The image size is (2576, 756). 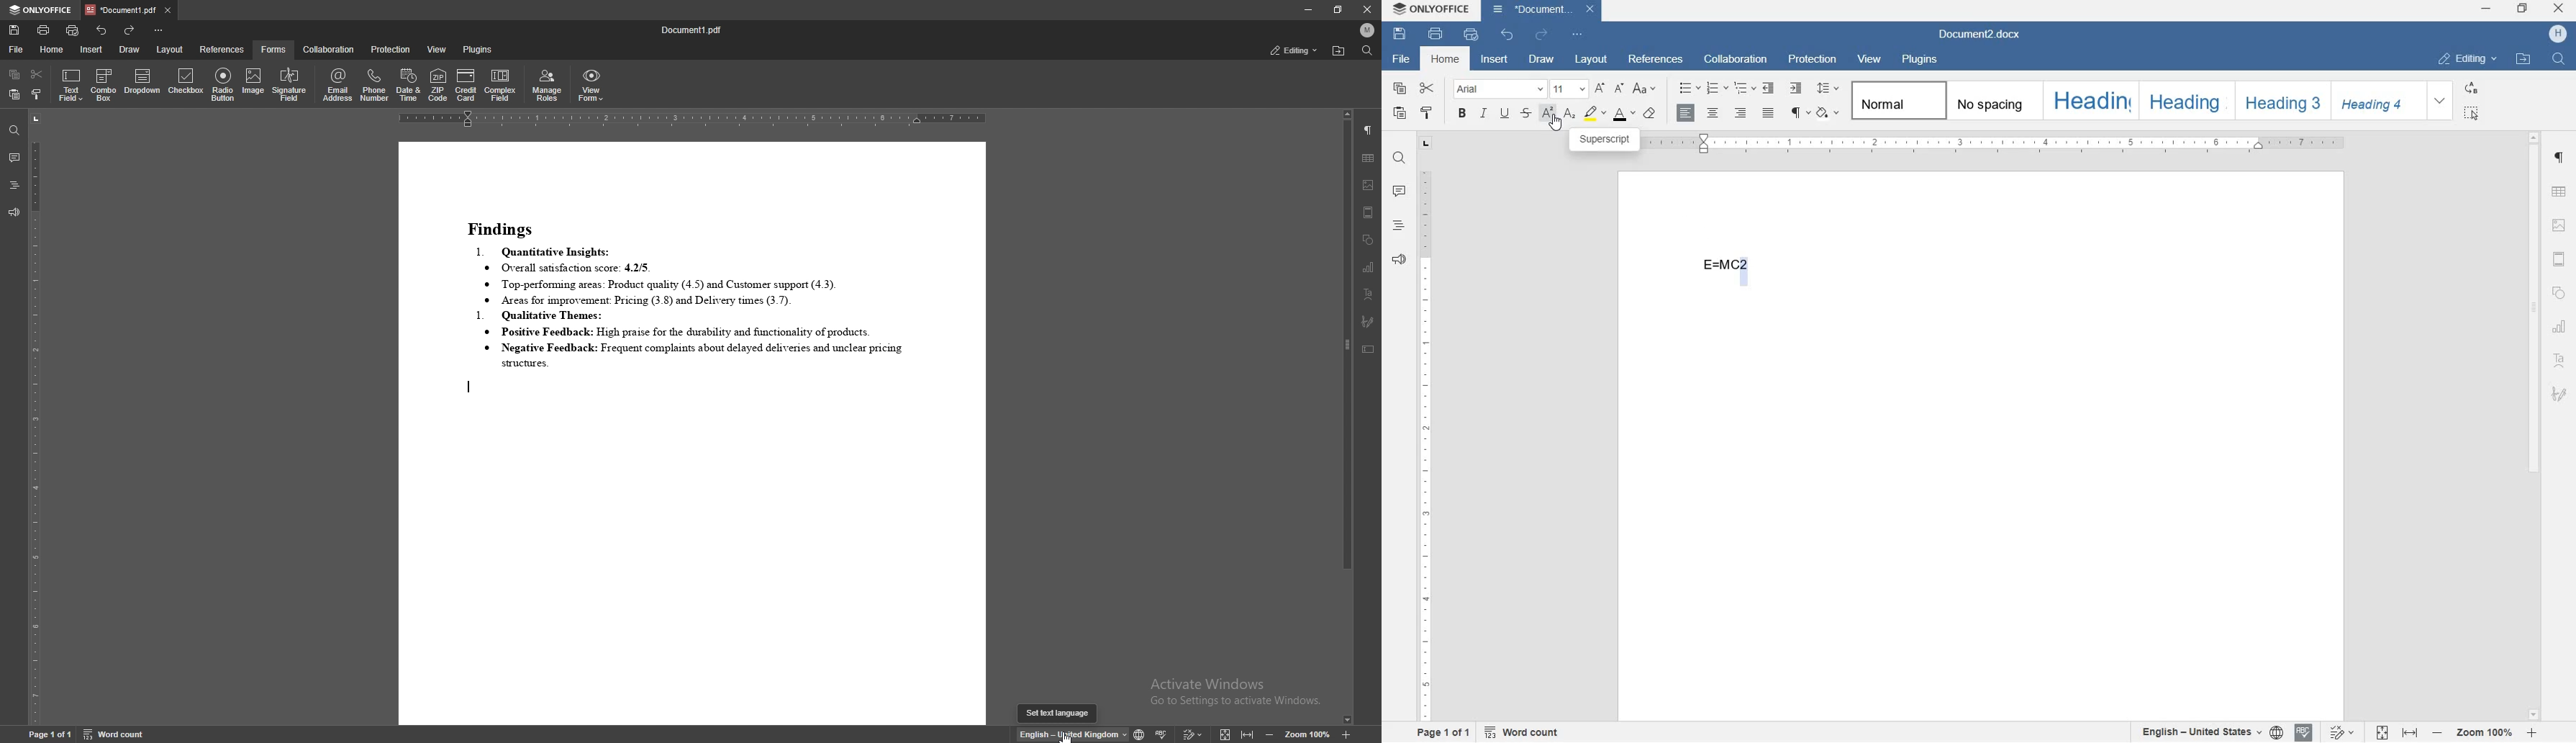 What do you see at coordinates (1400, 90) in the screenshot?
I see `copy` at bounding box center [1400, 90].